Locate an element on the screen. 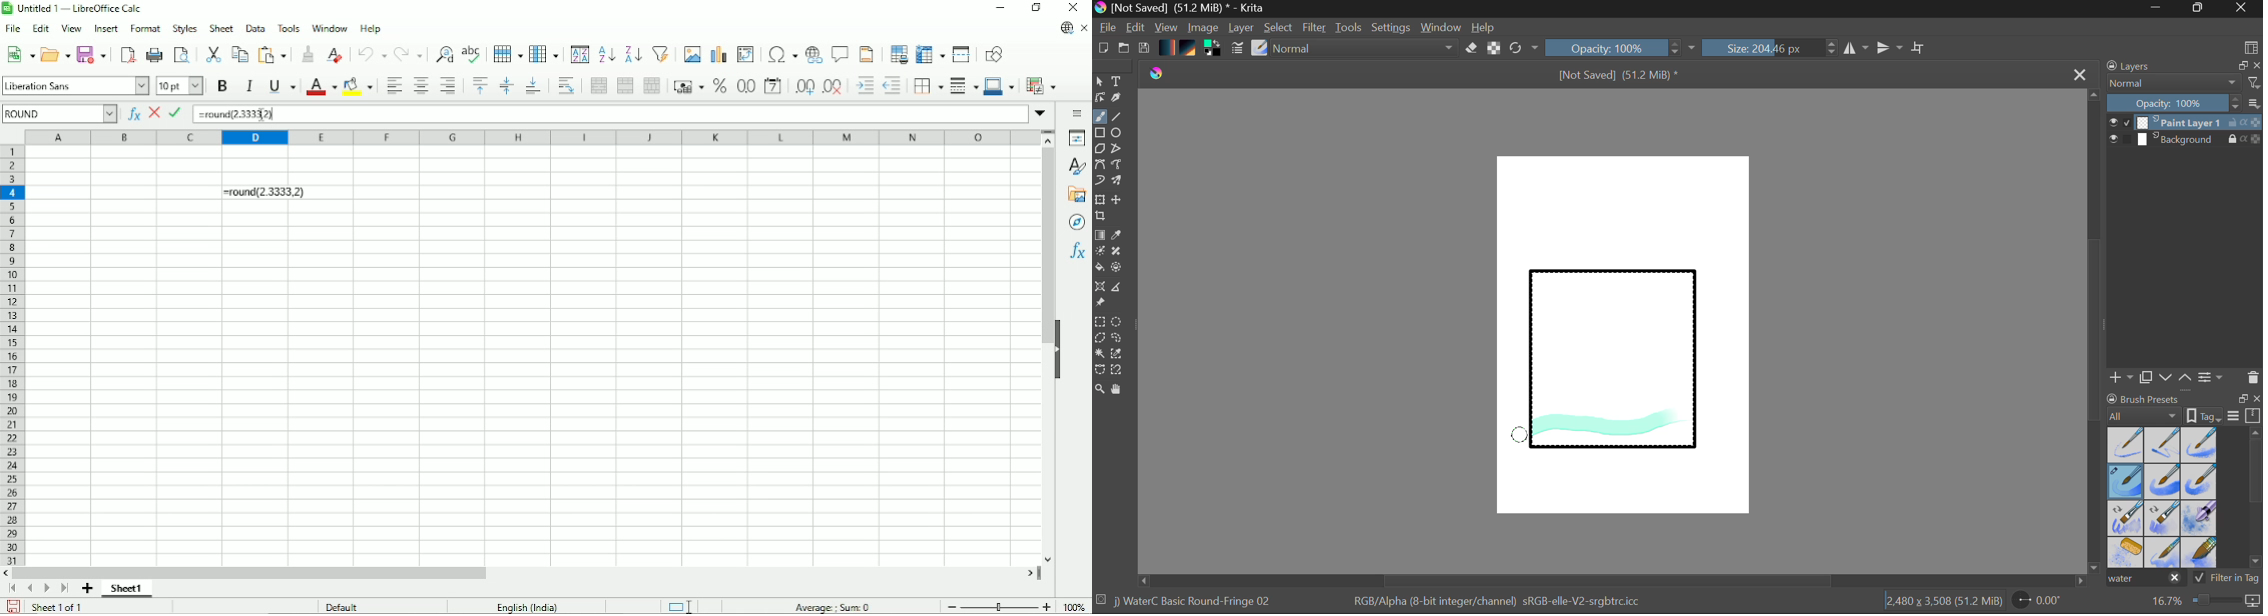 This screenshot has height=616, width=2268. Border style is located at coordinates (966, 86).